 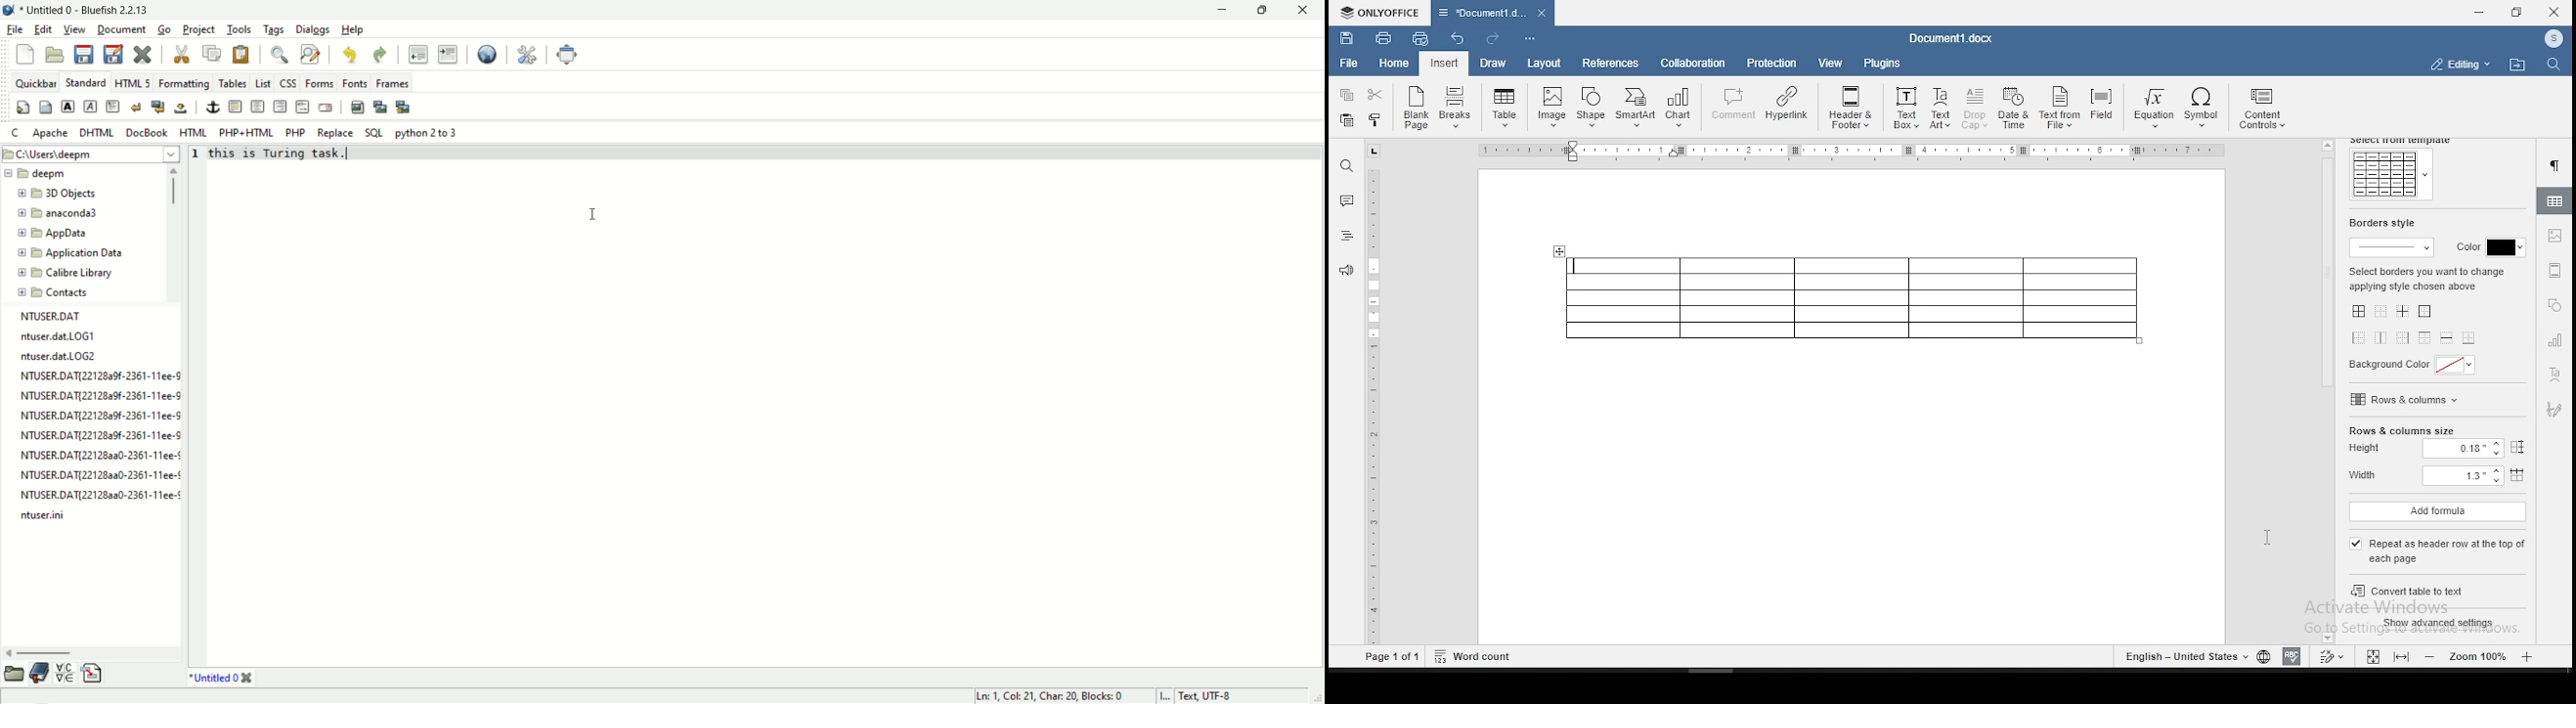 I want to click on draw, so click(x=1493, y=65).